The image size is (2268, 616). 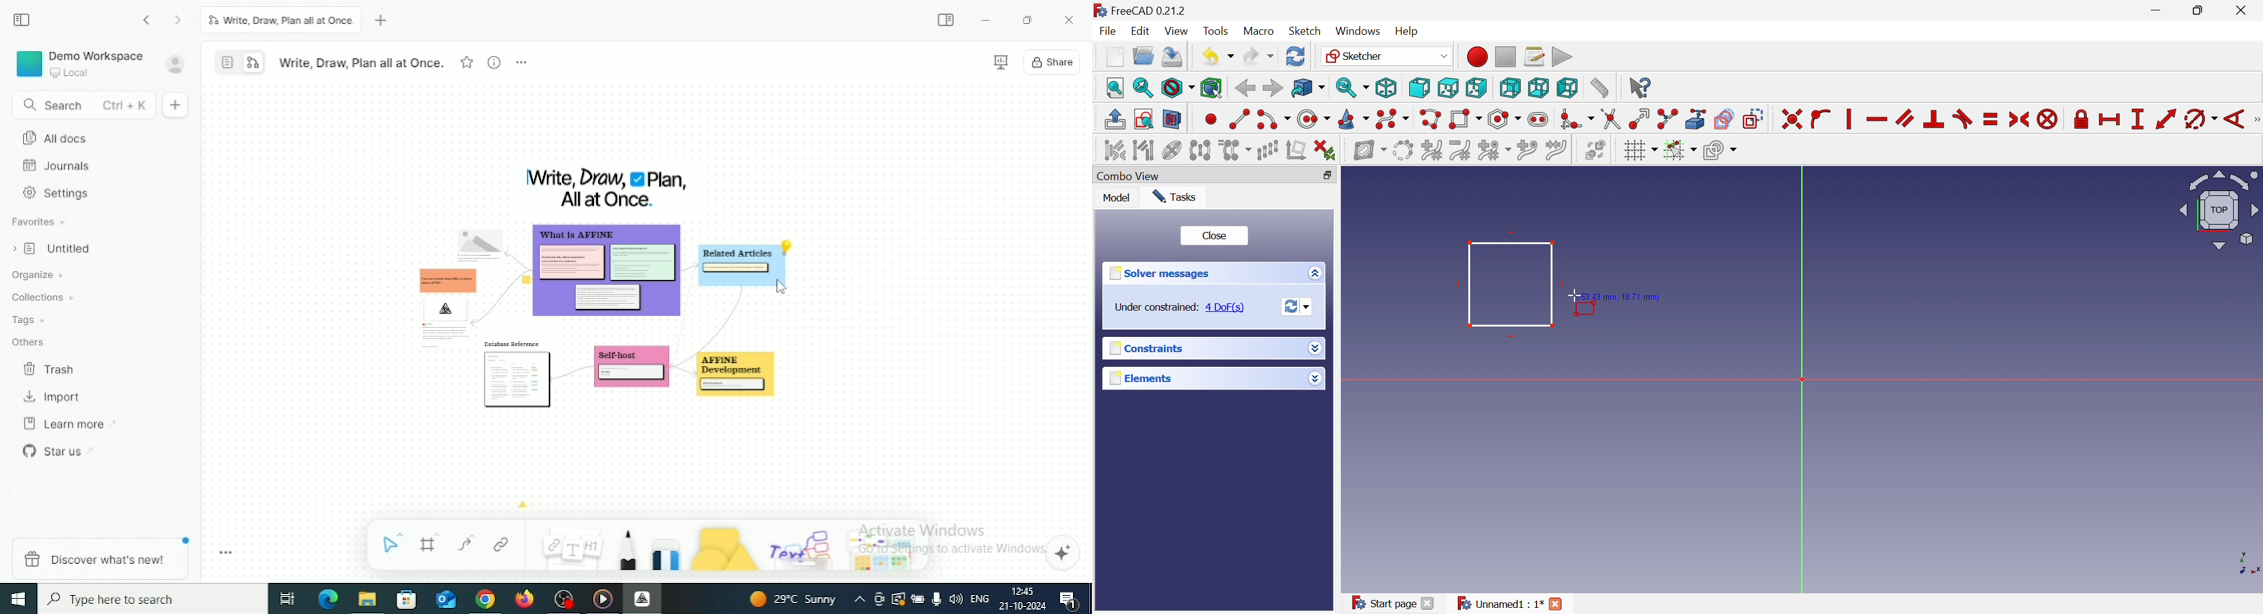 What do you see at coordinates (1563, 57) in the screenshot?
I see `Execute macro` at bounding box center [1563, 57].